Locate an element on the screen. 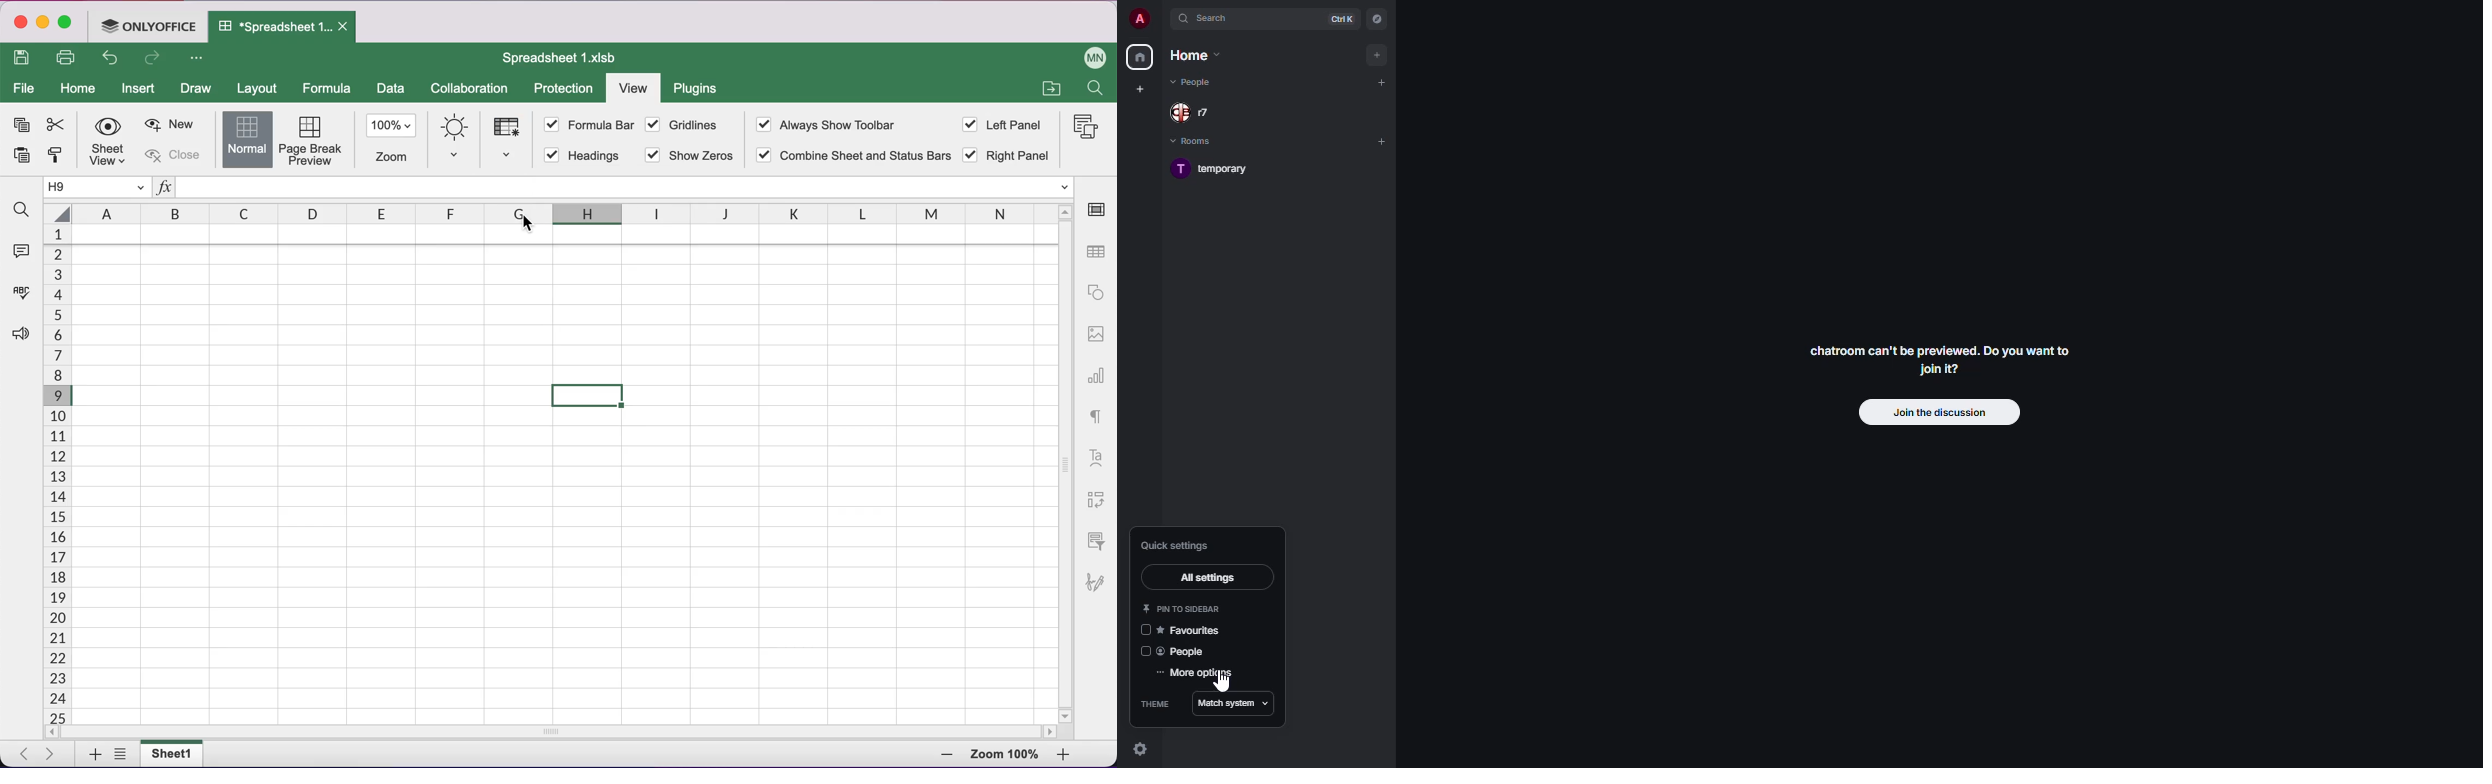  symbol is located at coordinates (1007, 140).